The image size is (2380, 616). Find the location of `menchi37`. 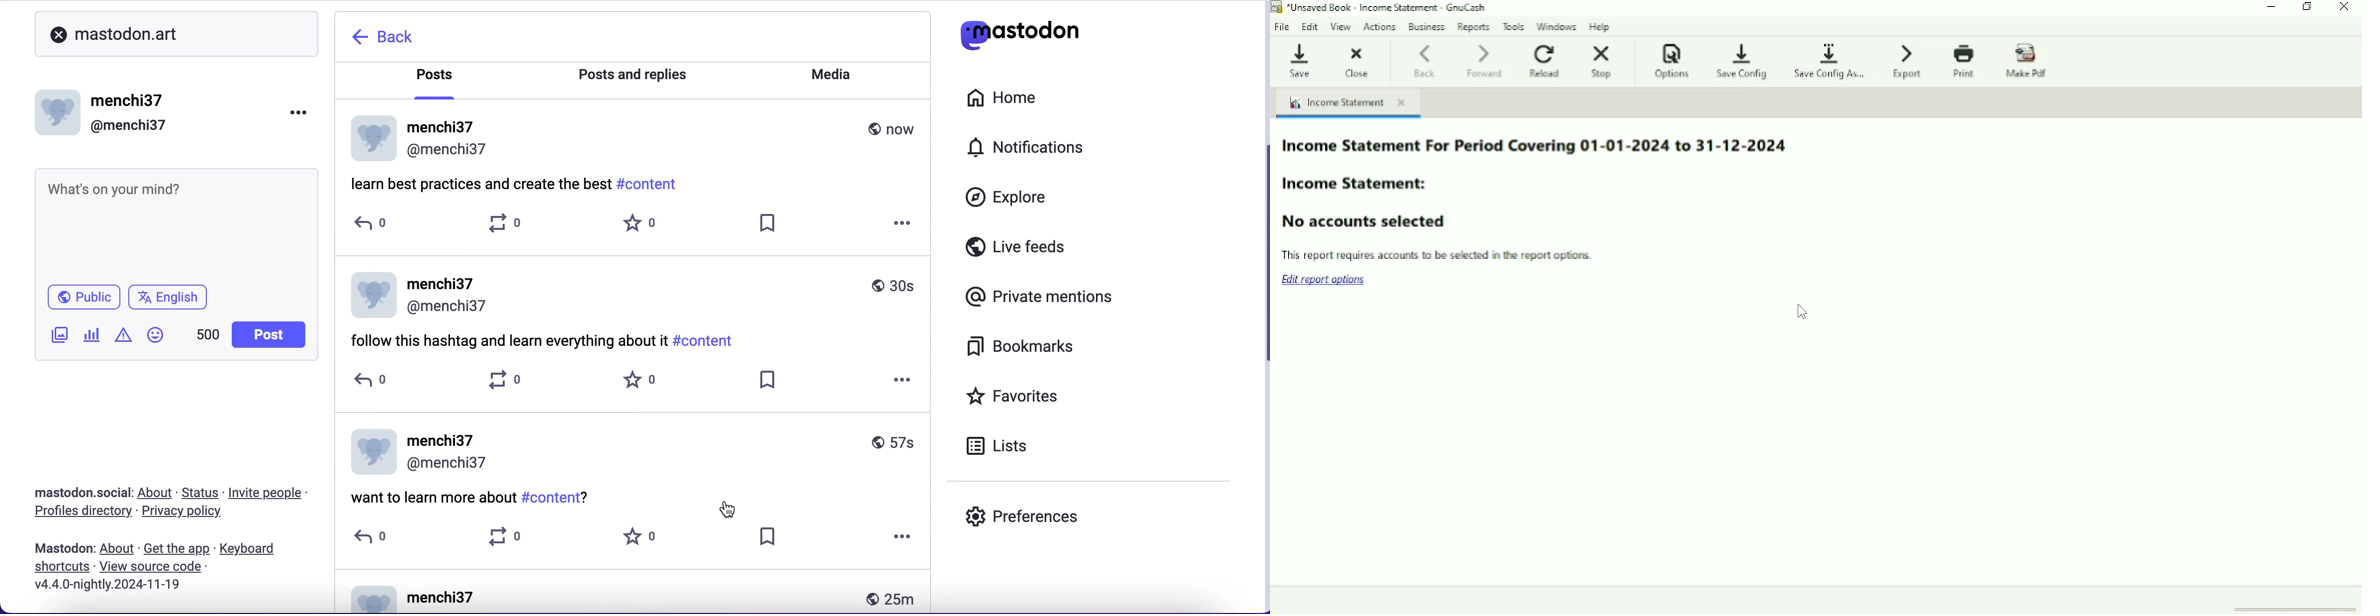

menchi37 is located at coordinates (129, 101).